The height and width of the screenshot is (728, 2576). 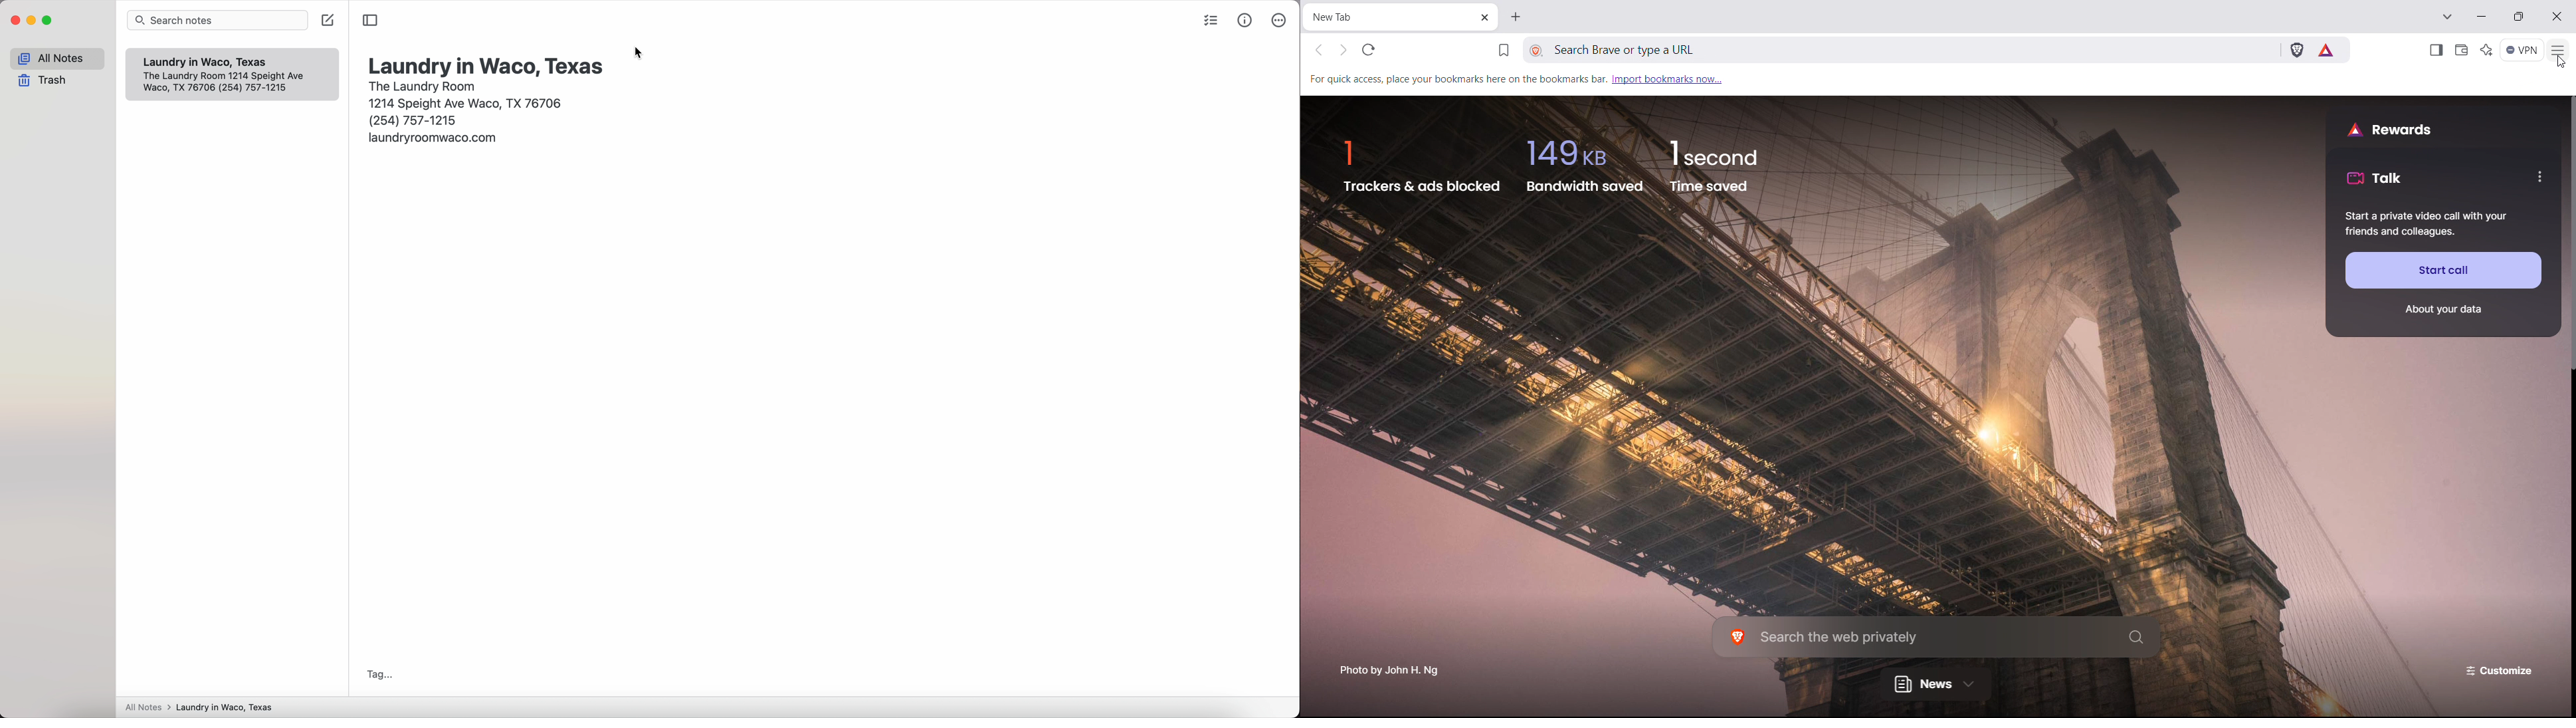 What do you see at coordinates (468, 101) in the screenshot?
I see `1214 Speight Ave Waco, TX 76706` at bounding box center [468, 101].